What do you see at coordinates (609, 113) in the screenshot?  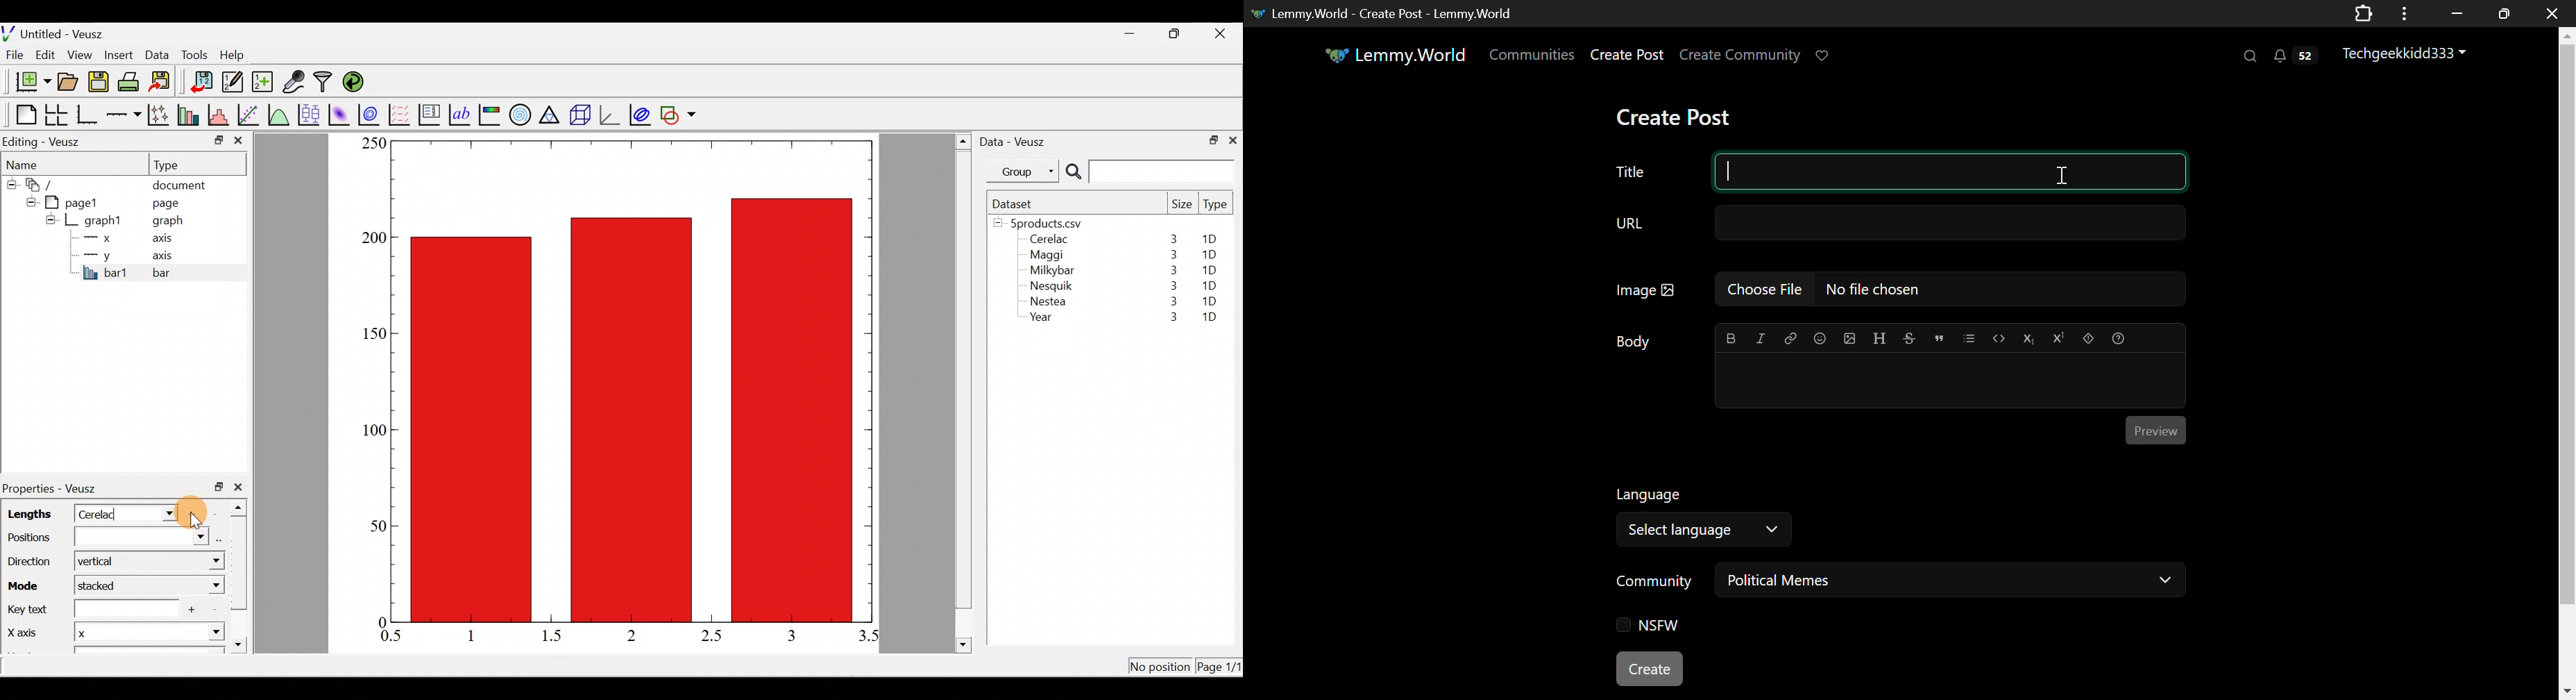 I see `3d graph` at bounding box center [609, 113].